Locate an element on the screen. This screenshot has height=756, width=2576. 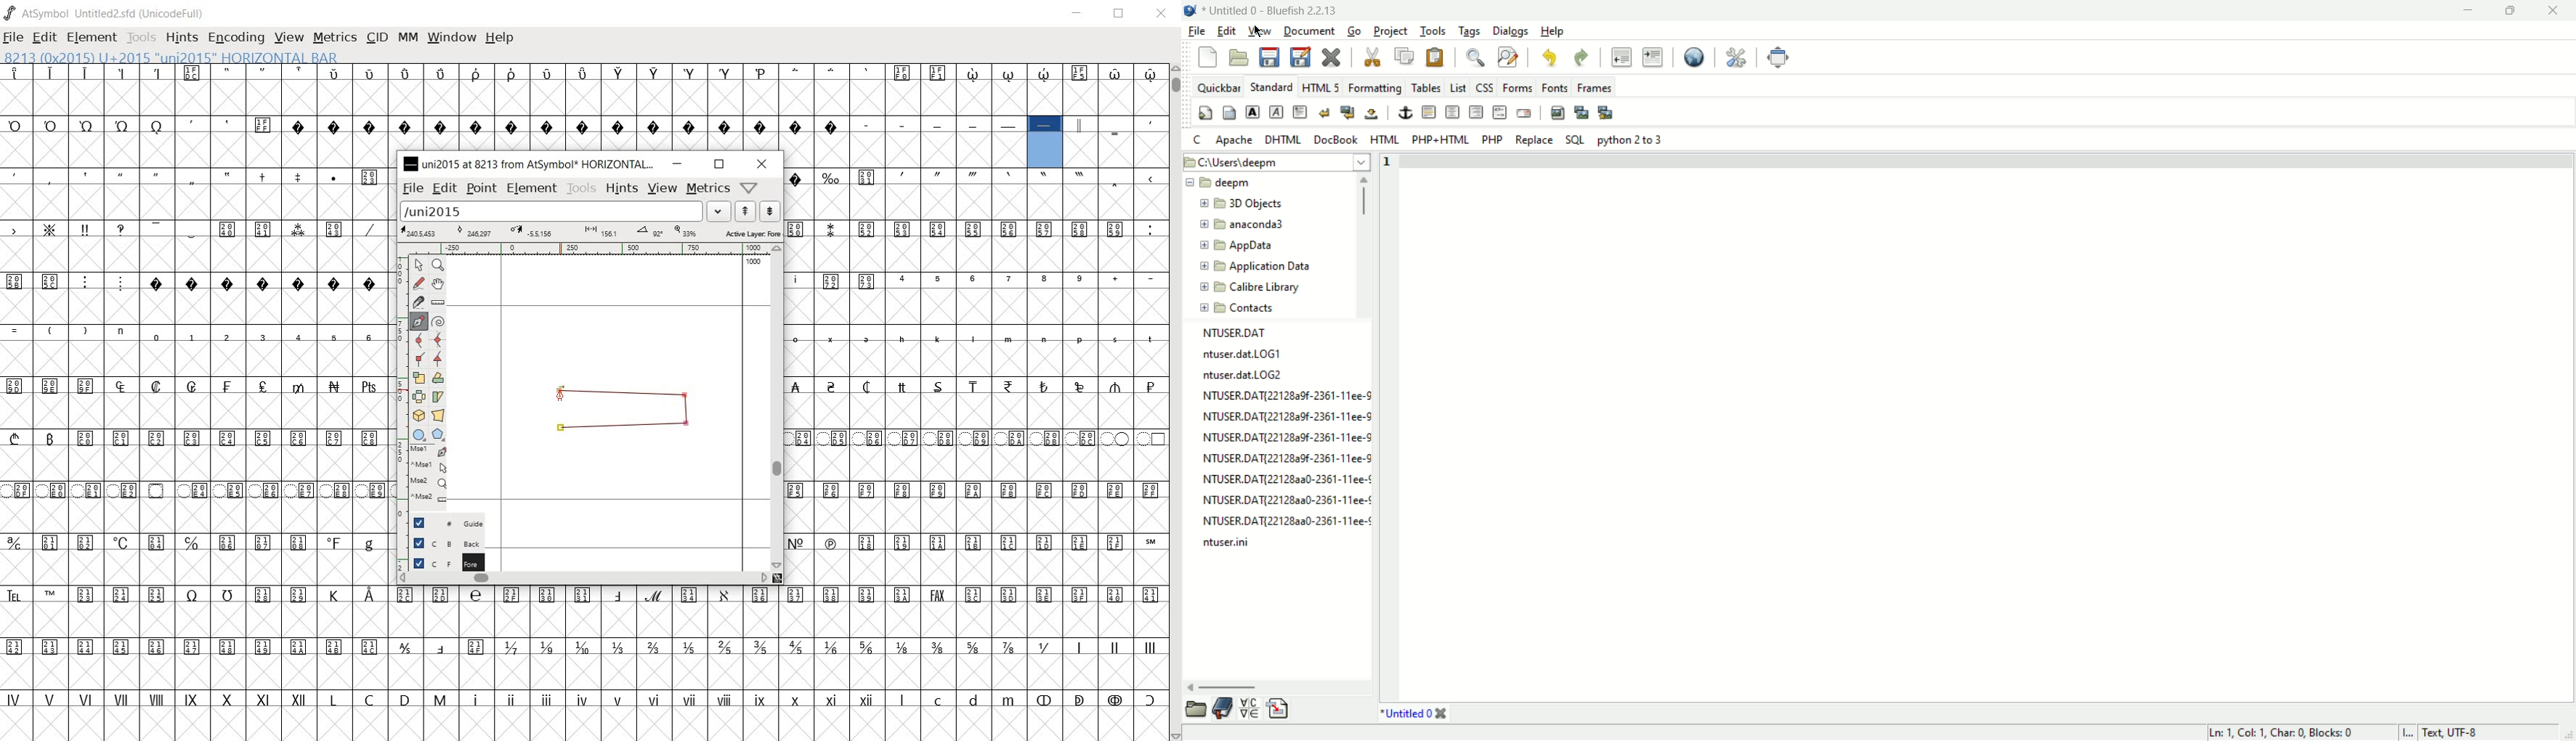
Replace is located at coordinates (1534, 140).